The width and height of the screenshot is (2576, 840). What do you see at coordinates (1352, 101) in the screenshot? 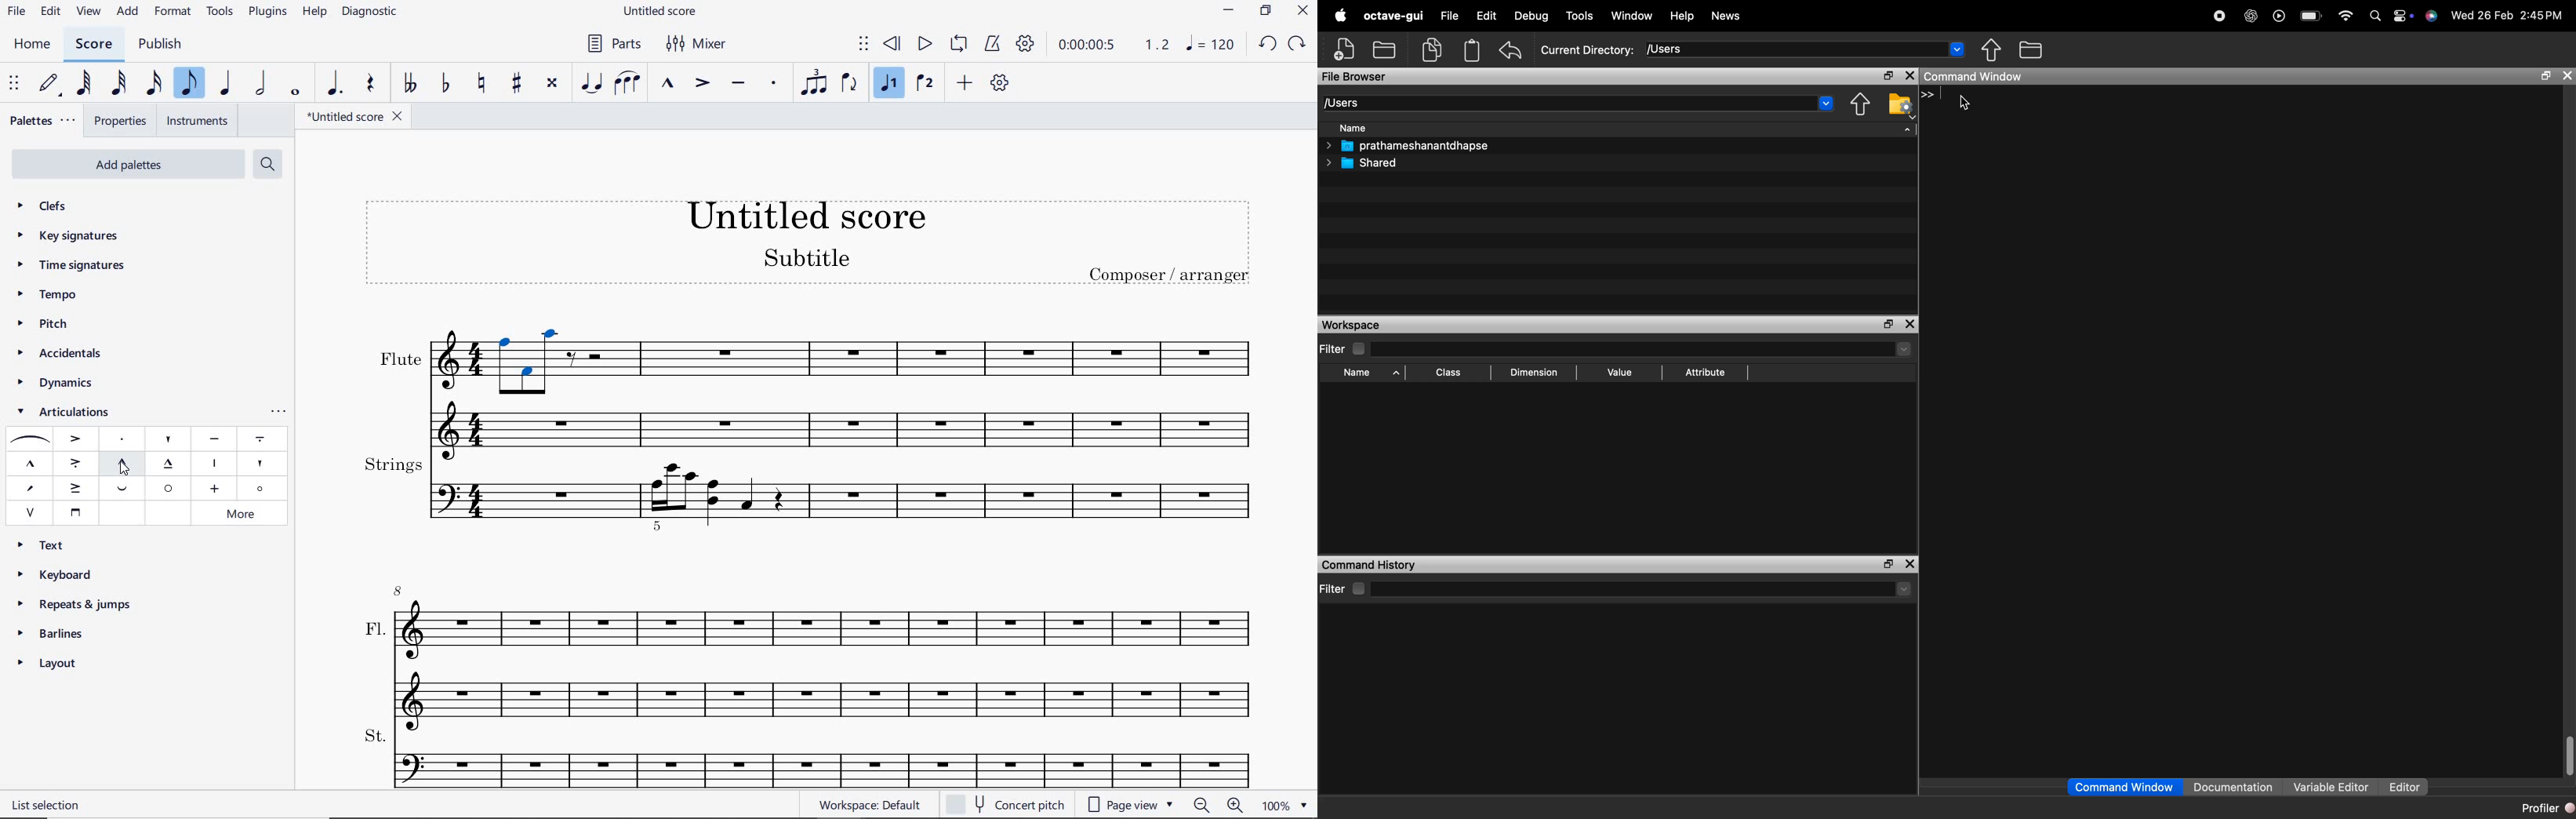
I see `Users` at bounding box center [1352, 101].